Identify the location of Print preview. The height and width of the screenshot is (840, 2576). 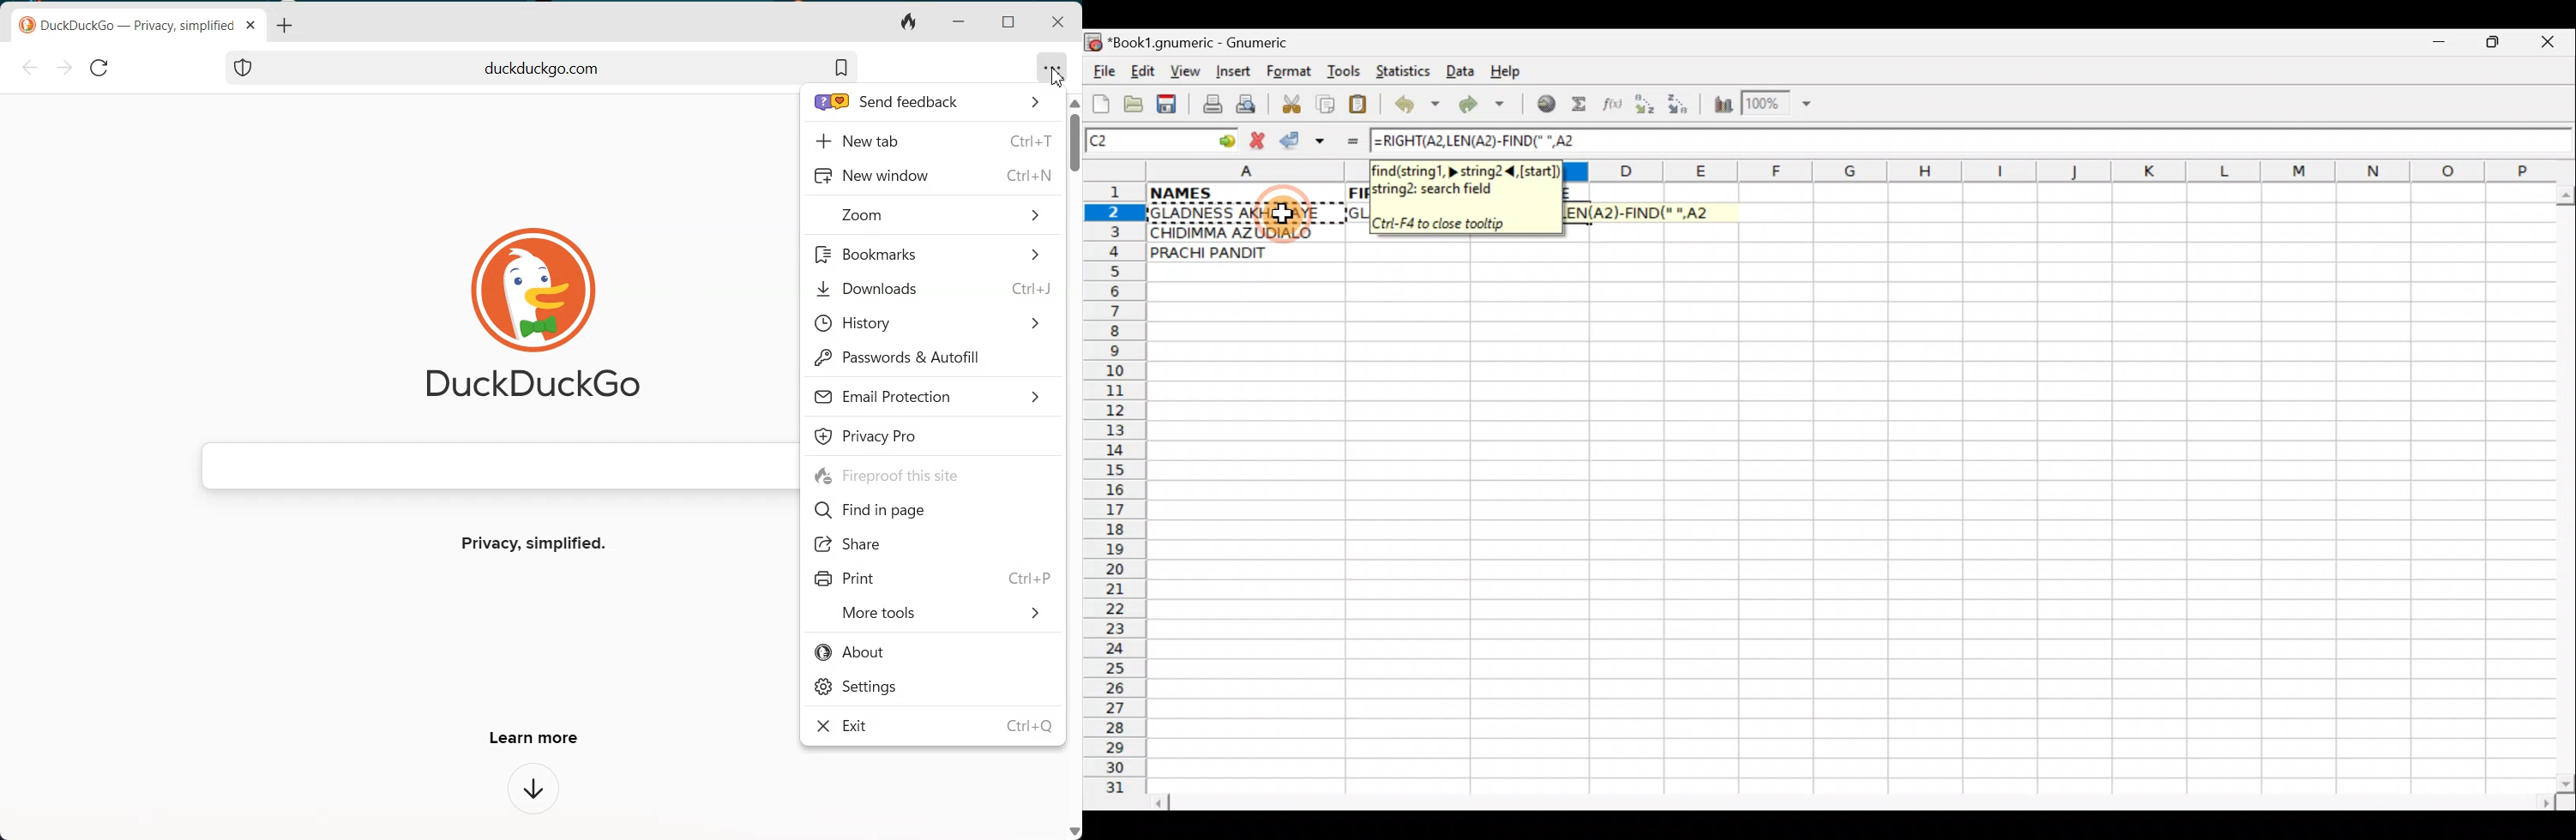
(1246, 107).